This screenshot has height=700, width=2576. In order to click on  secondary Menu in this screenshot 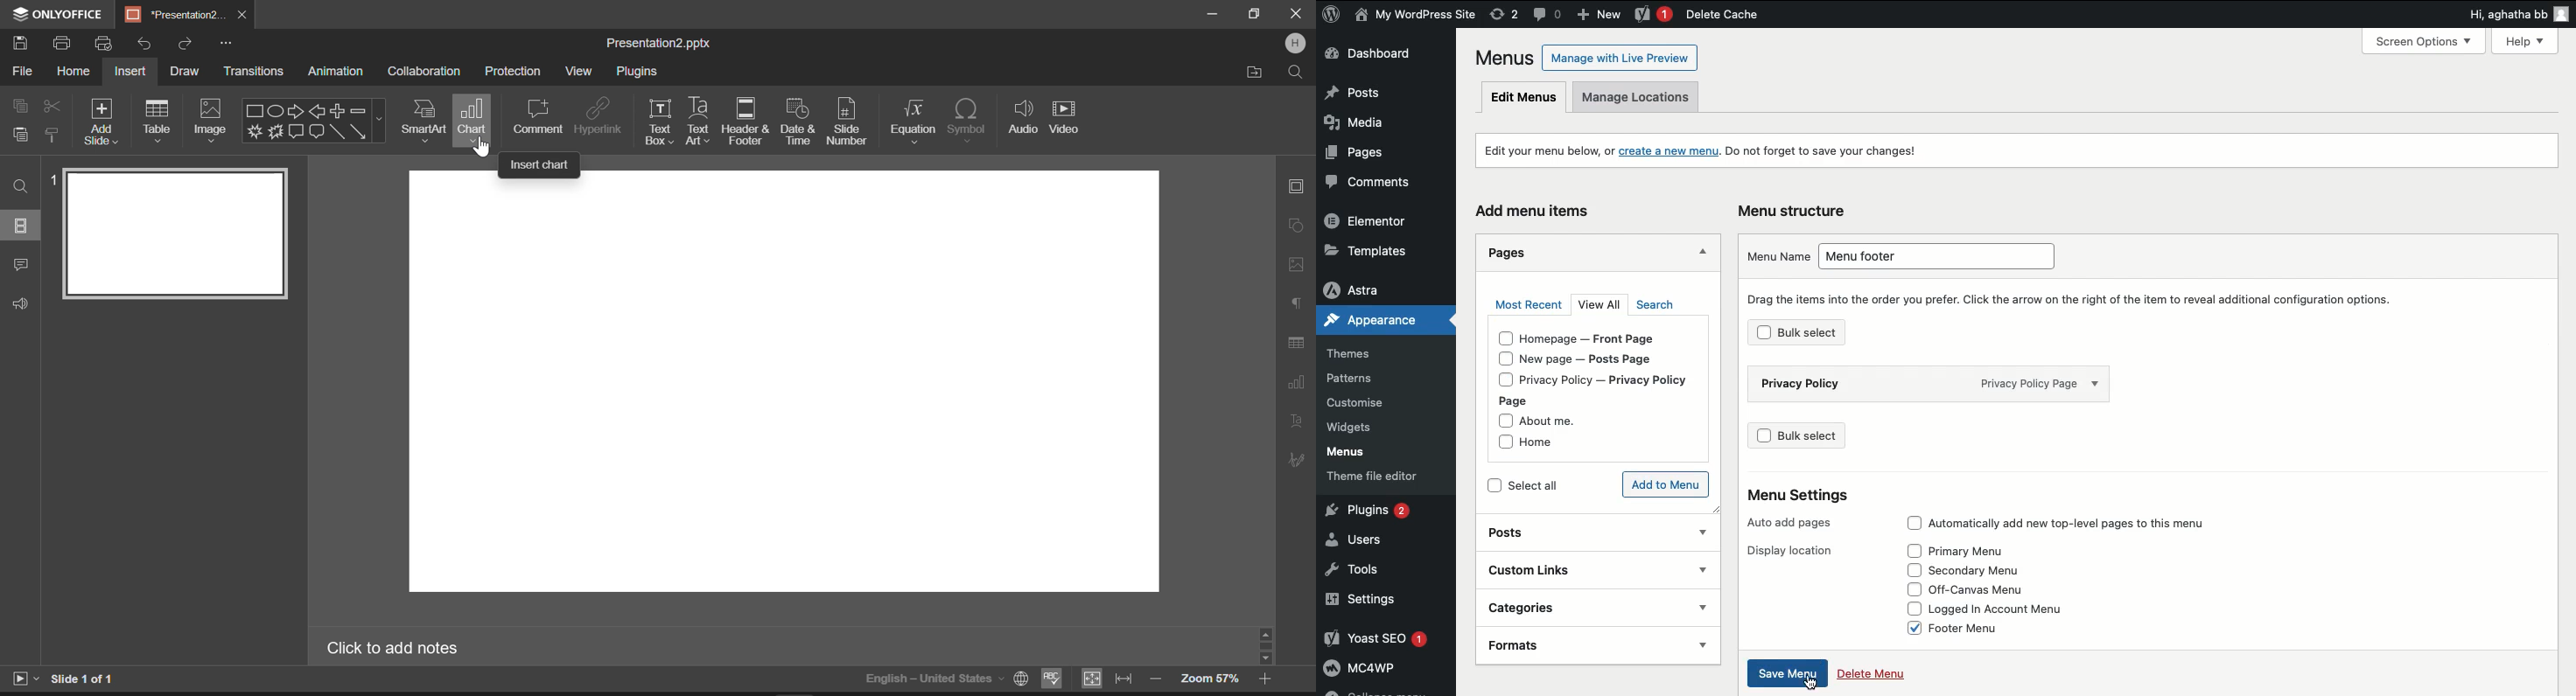, I will do `click(1992, 570)`.